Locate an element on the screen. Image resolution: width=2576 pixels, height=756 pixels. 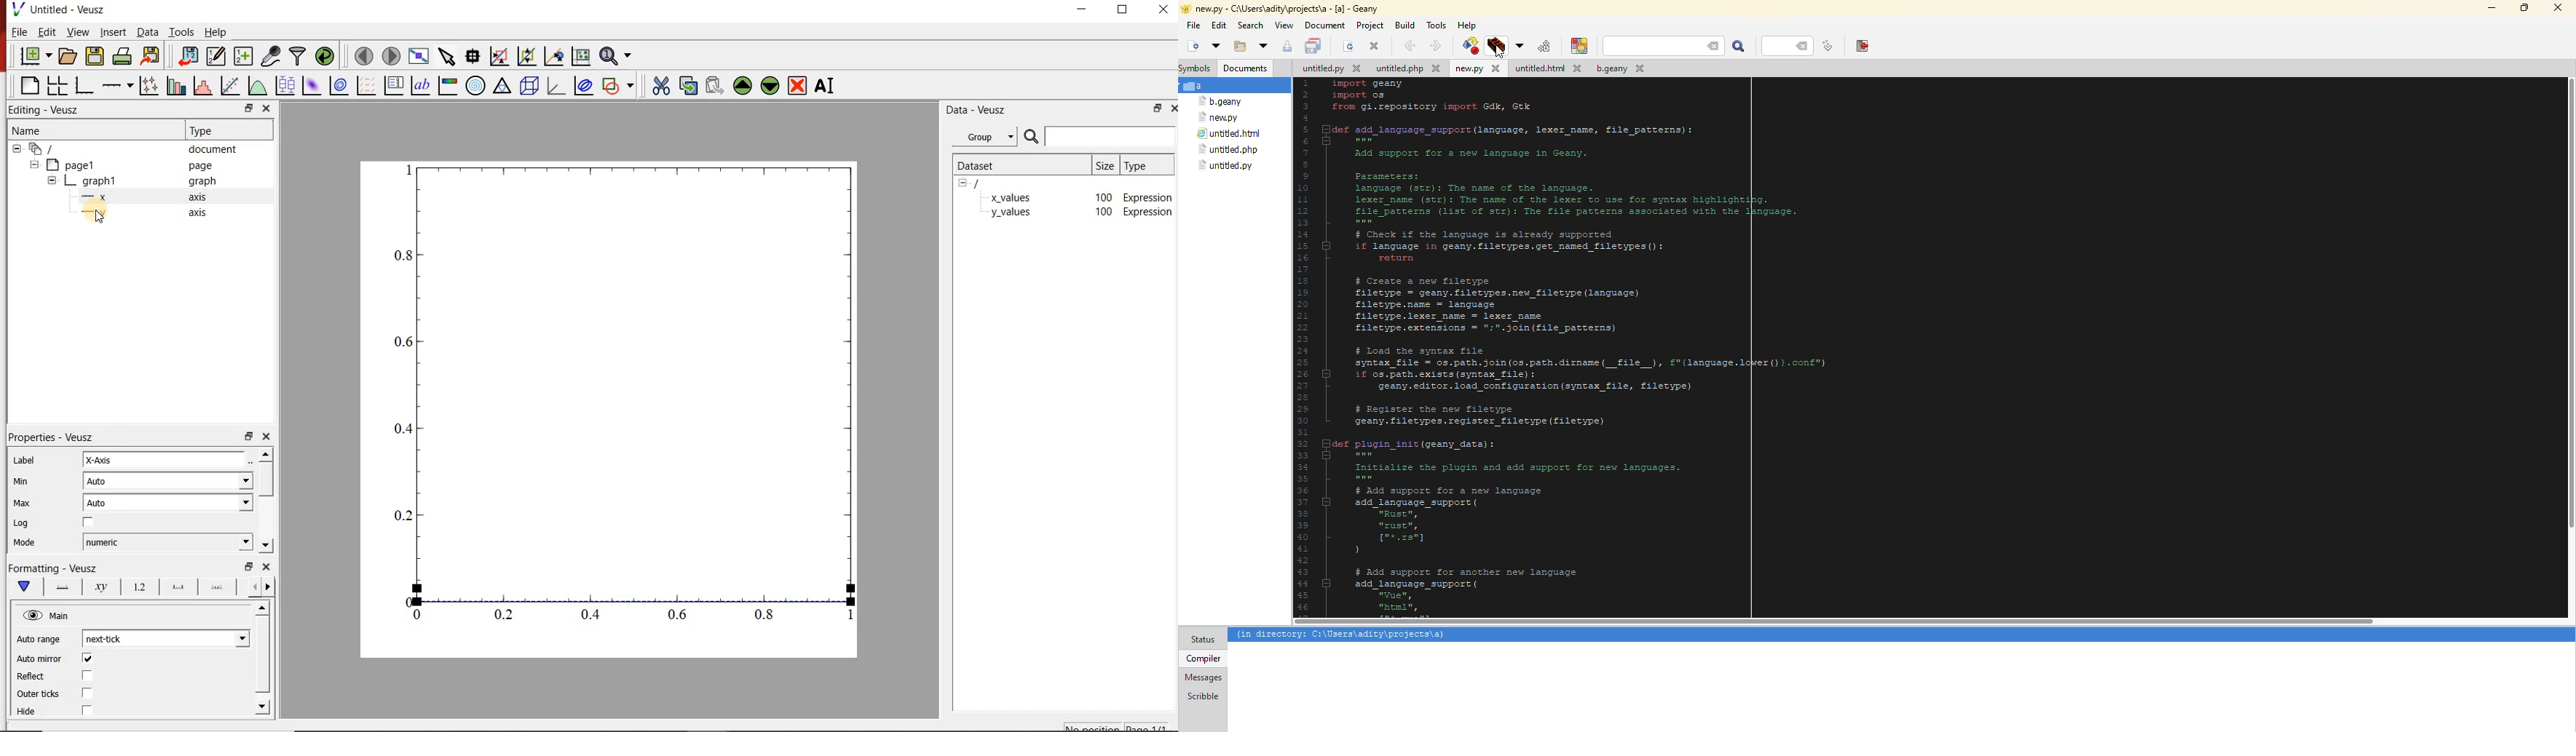
3d graph is located at coordinates (557, 88).